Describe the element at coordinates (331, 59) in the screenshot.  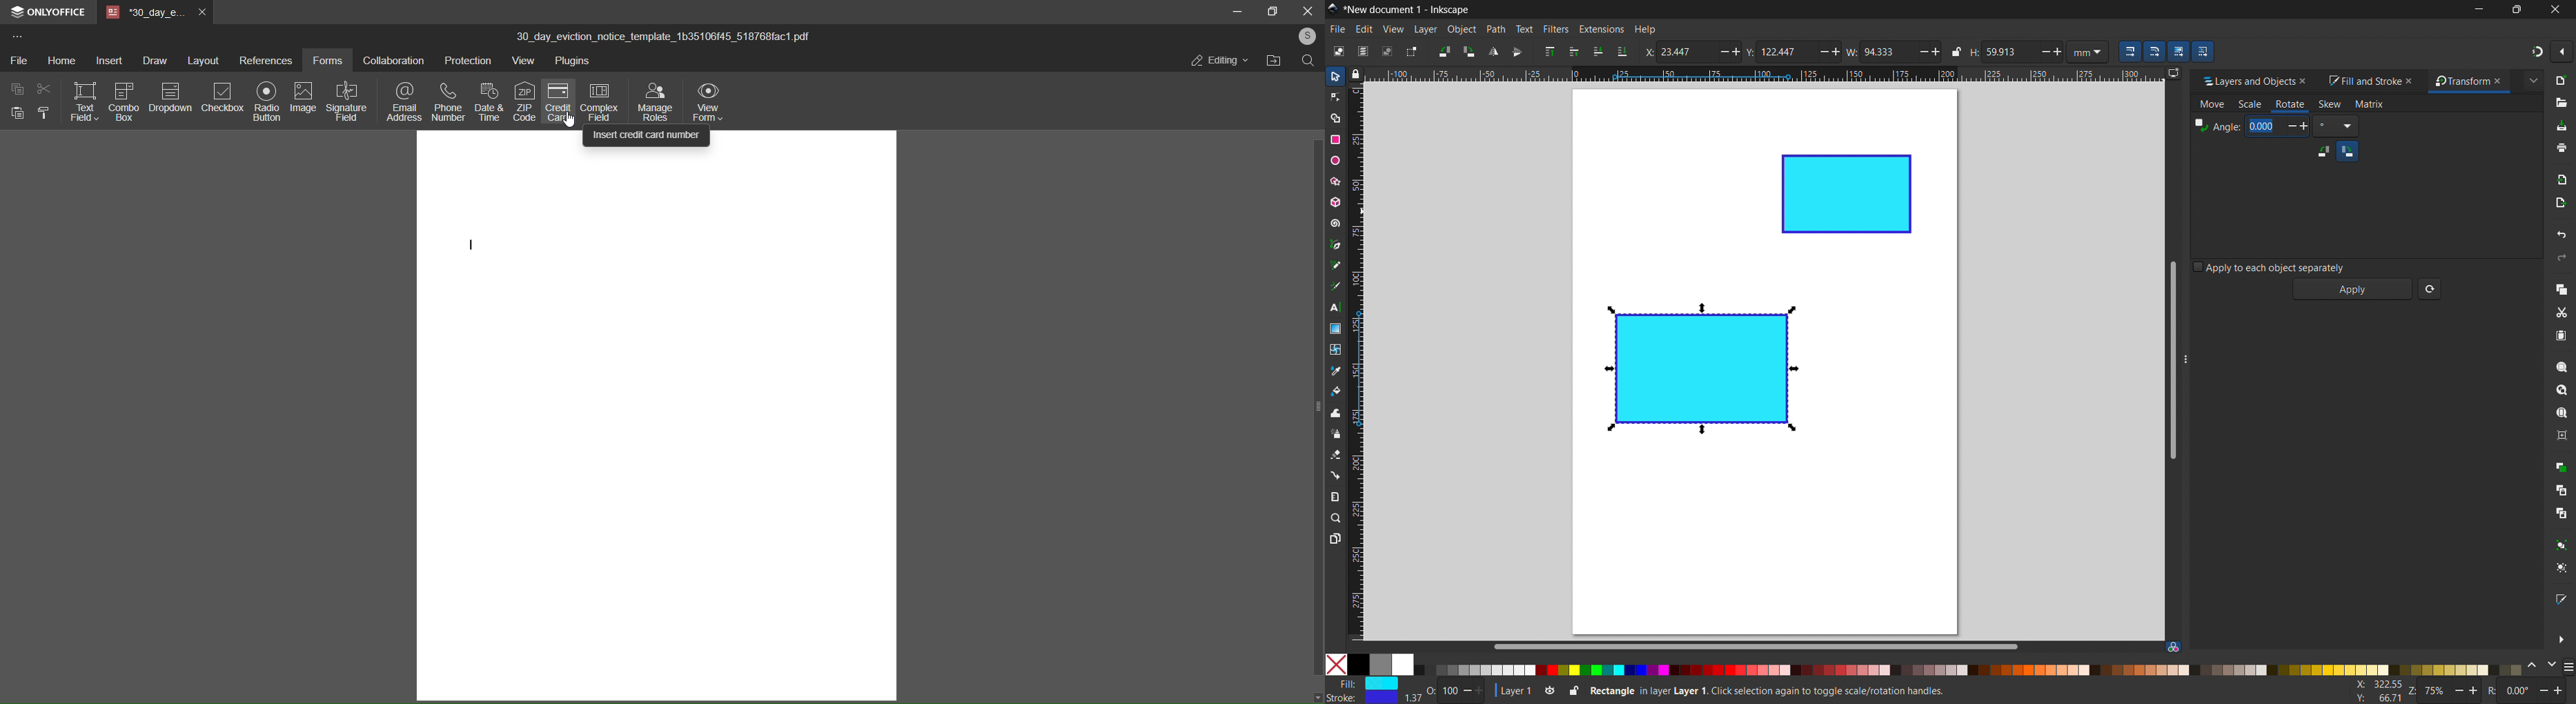
I see `form` at that location.